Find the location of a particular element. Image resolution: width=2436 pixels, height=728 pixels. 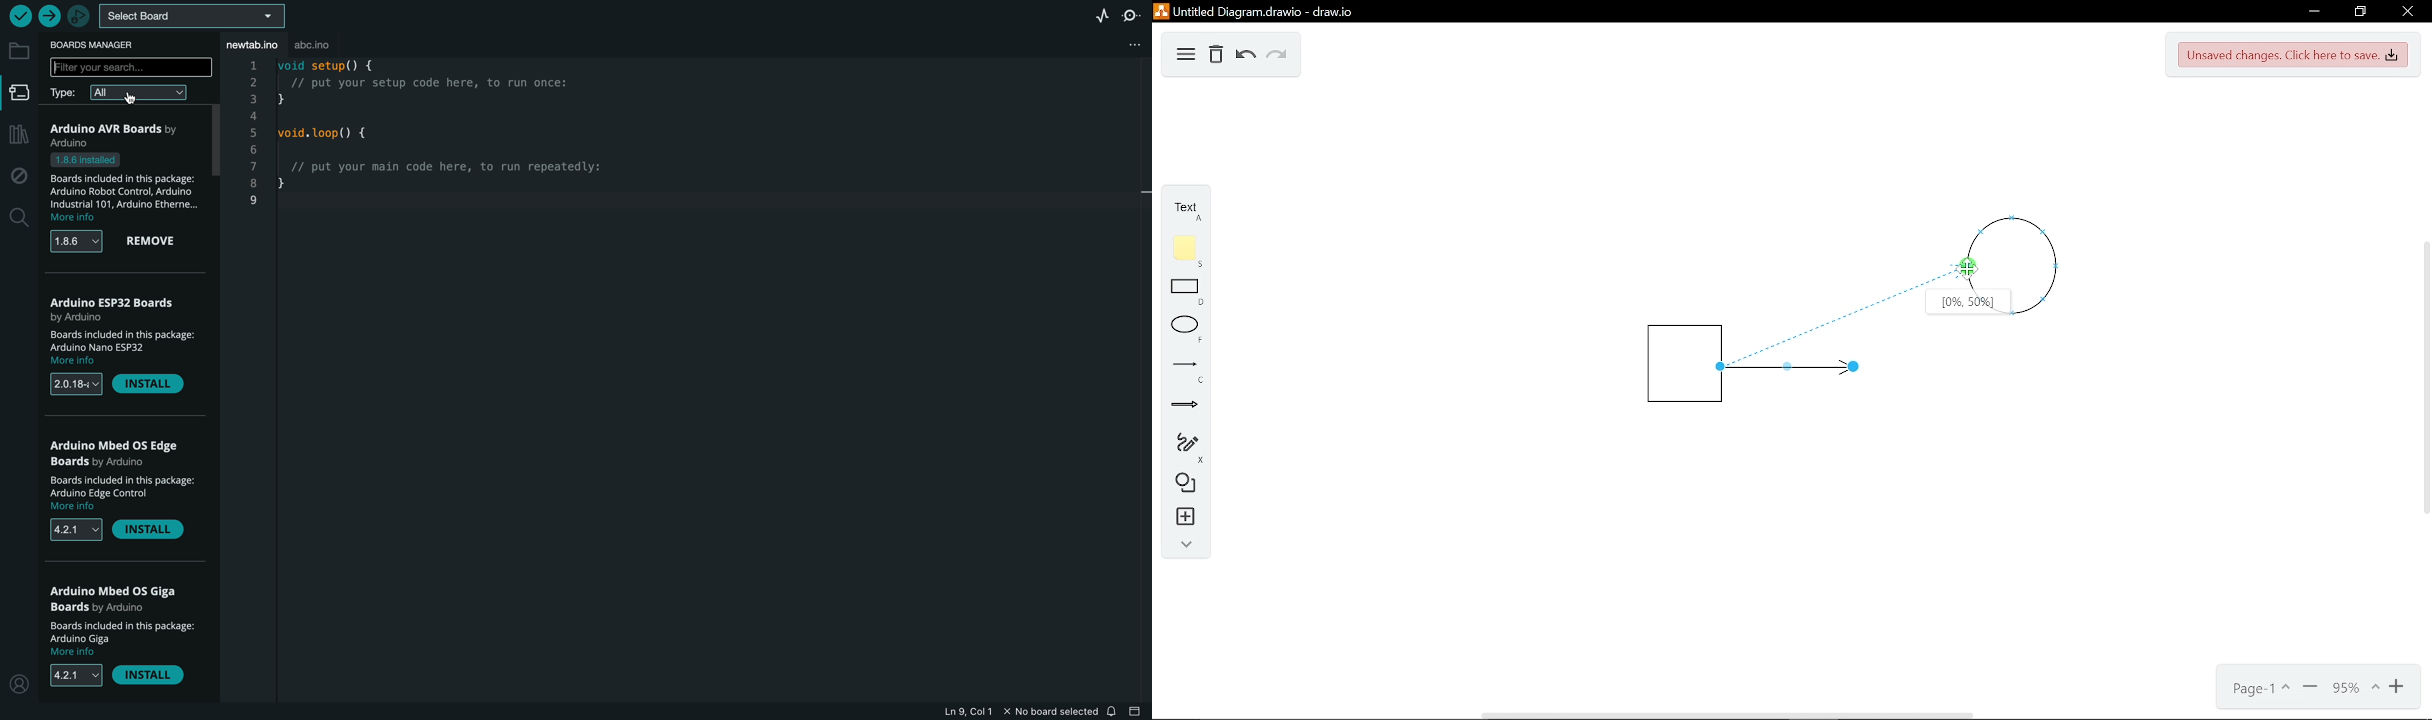

Collapse is located at coordinates (1180, 544).